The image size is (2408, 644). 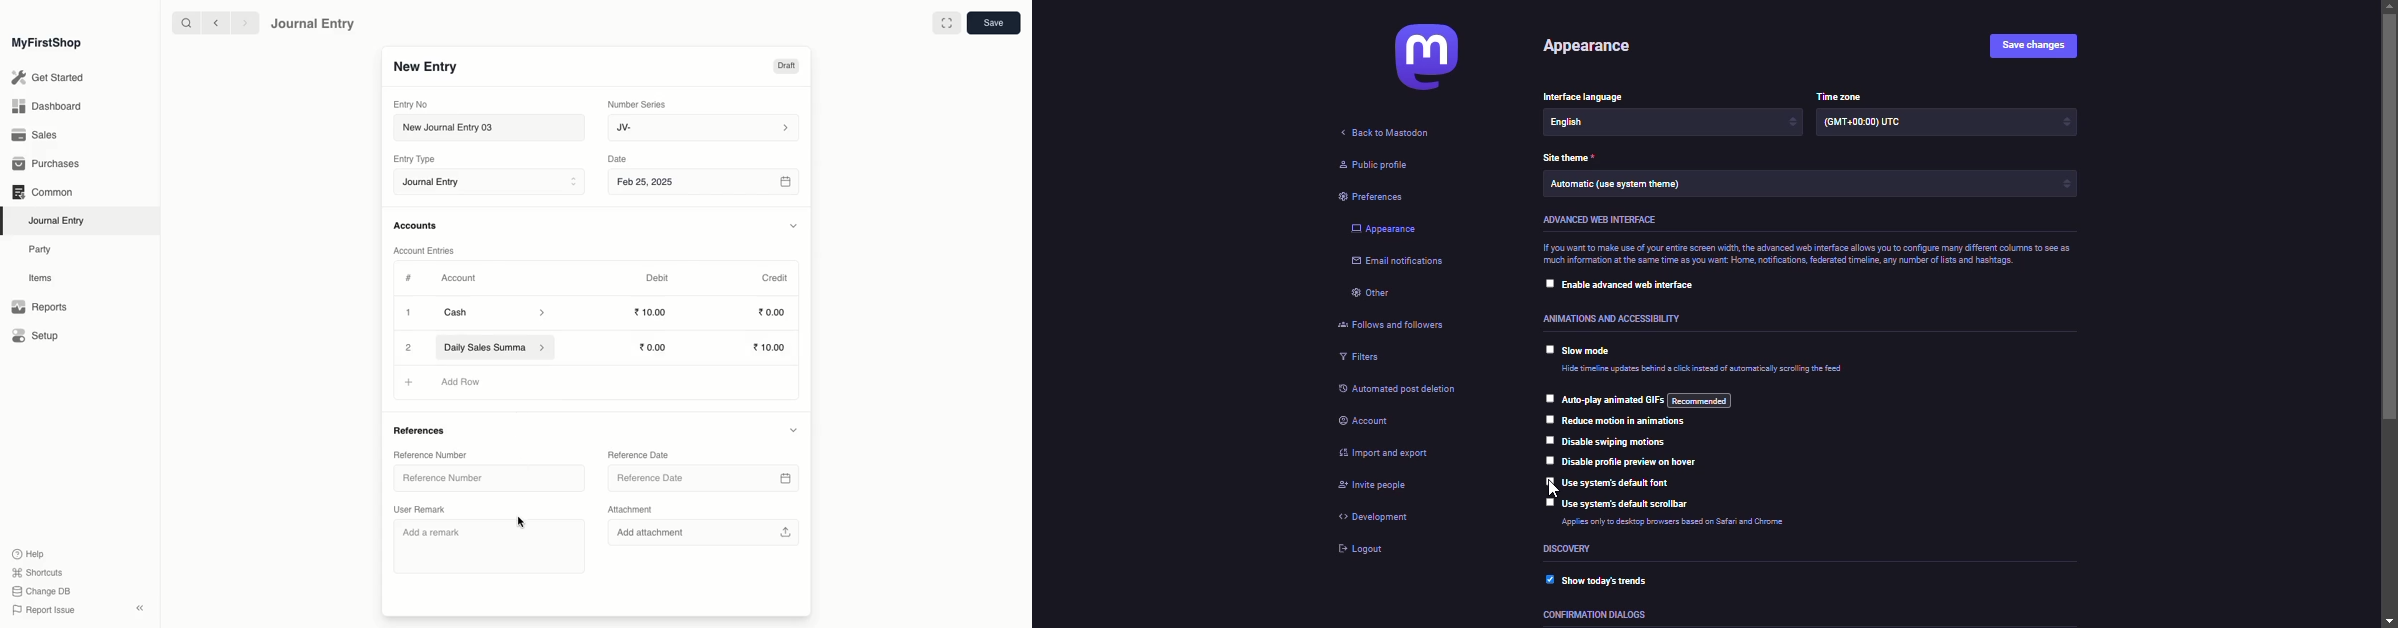 I want to click on 1, so click(x=410, y=314).